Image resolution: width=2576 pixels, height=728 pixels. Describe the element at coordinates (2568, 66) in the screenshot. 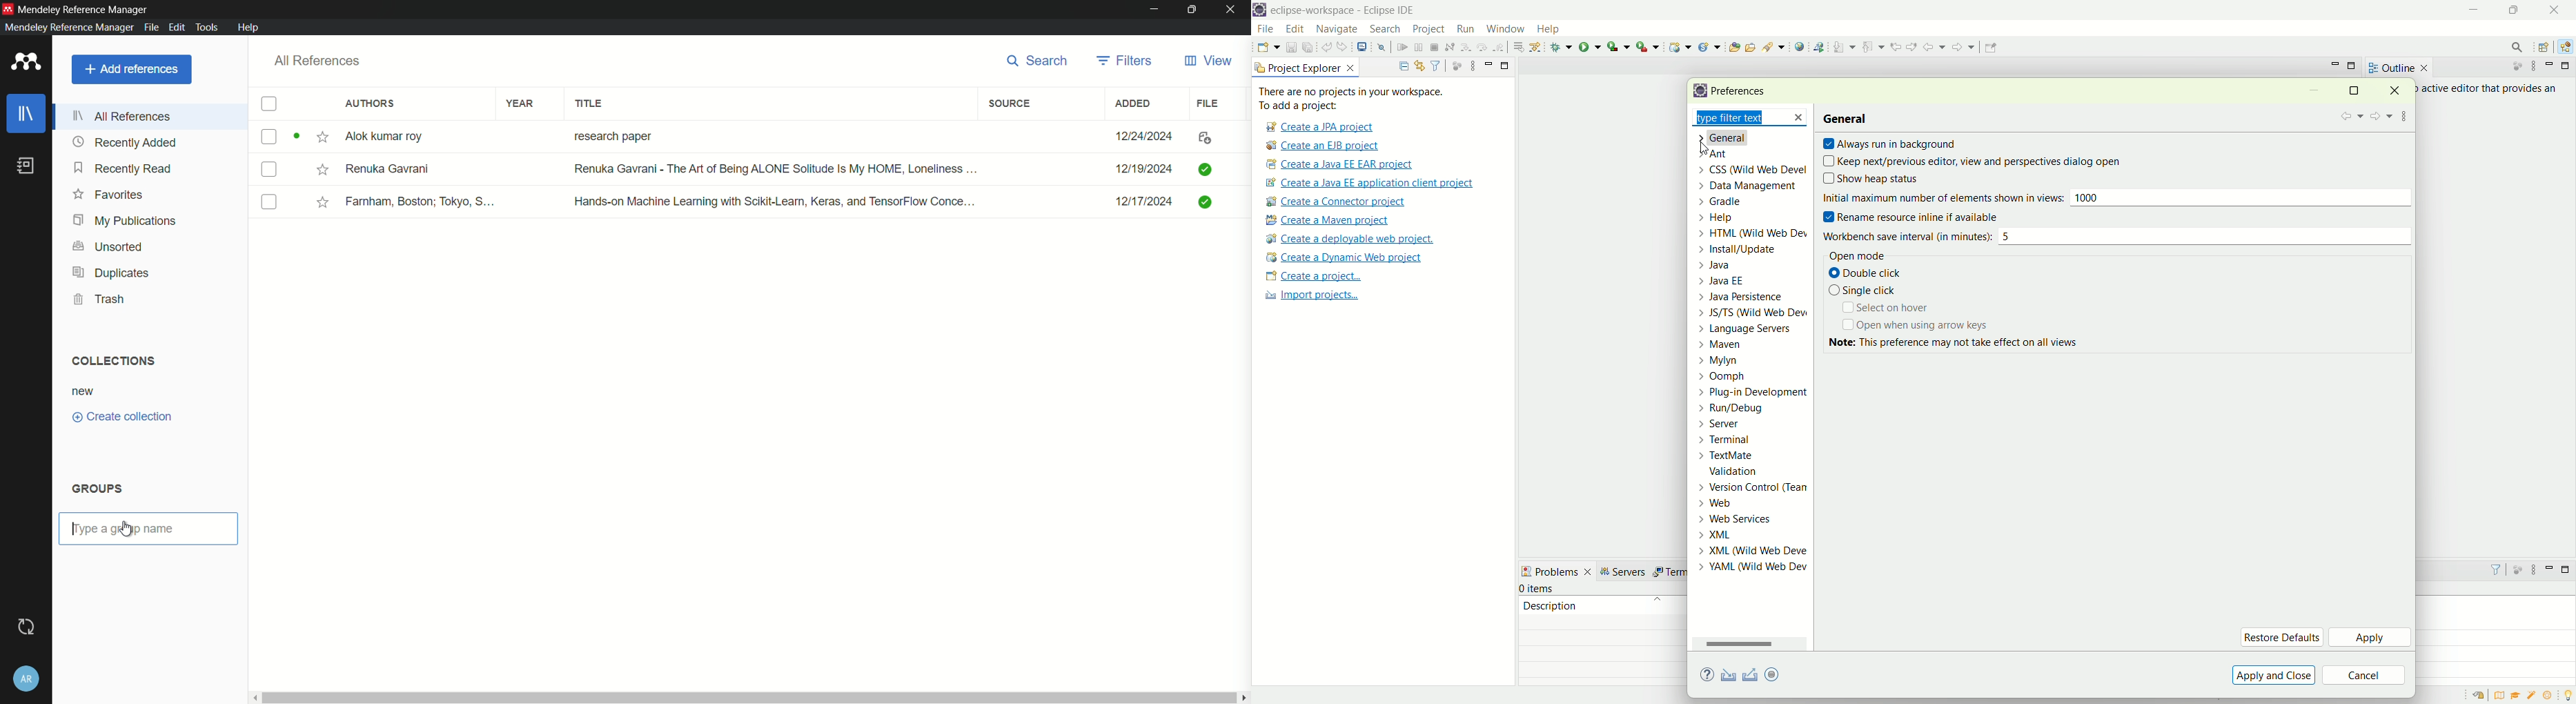

I see `maximize` at that location.